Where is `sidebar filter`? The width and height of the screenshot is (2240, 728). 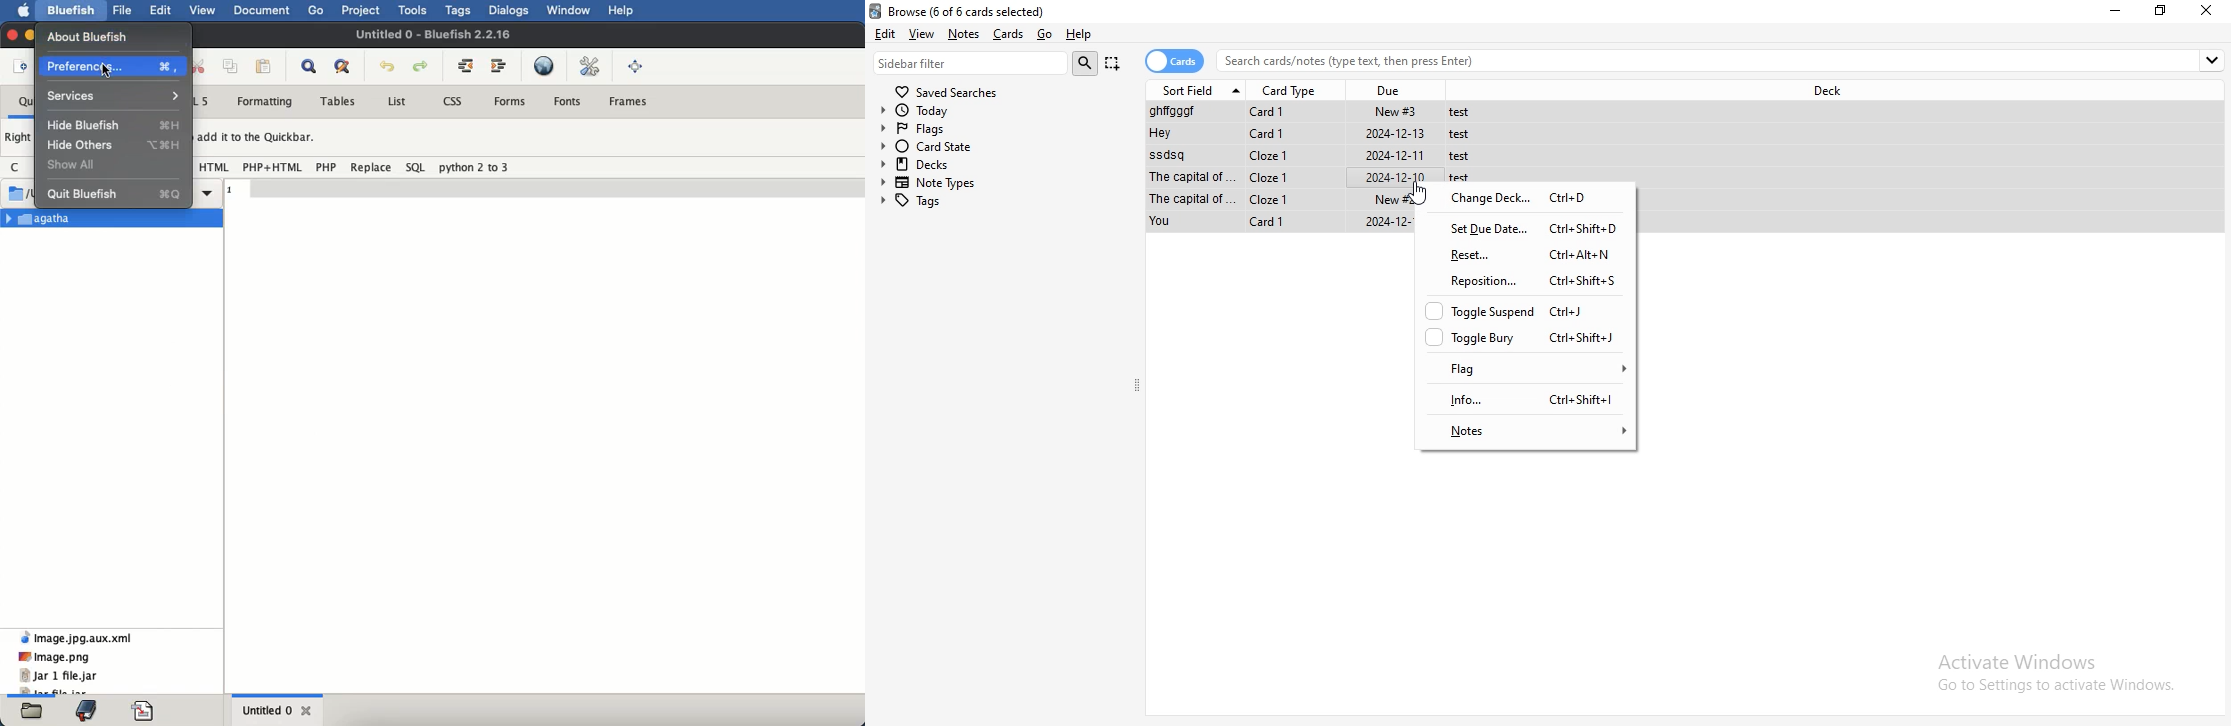 sidebar filter is located at coordinates (971, 63).